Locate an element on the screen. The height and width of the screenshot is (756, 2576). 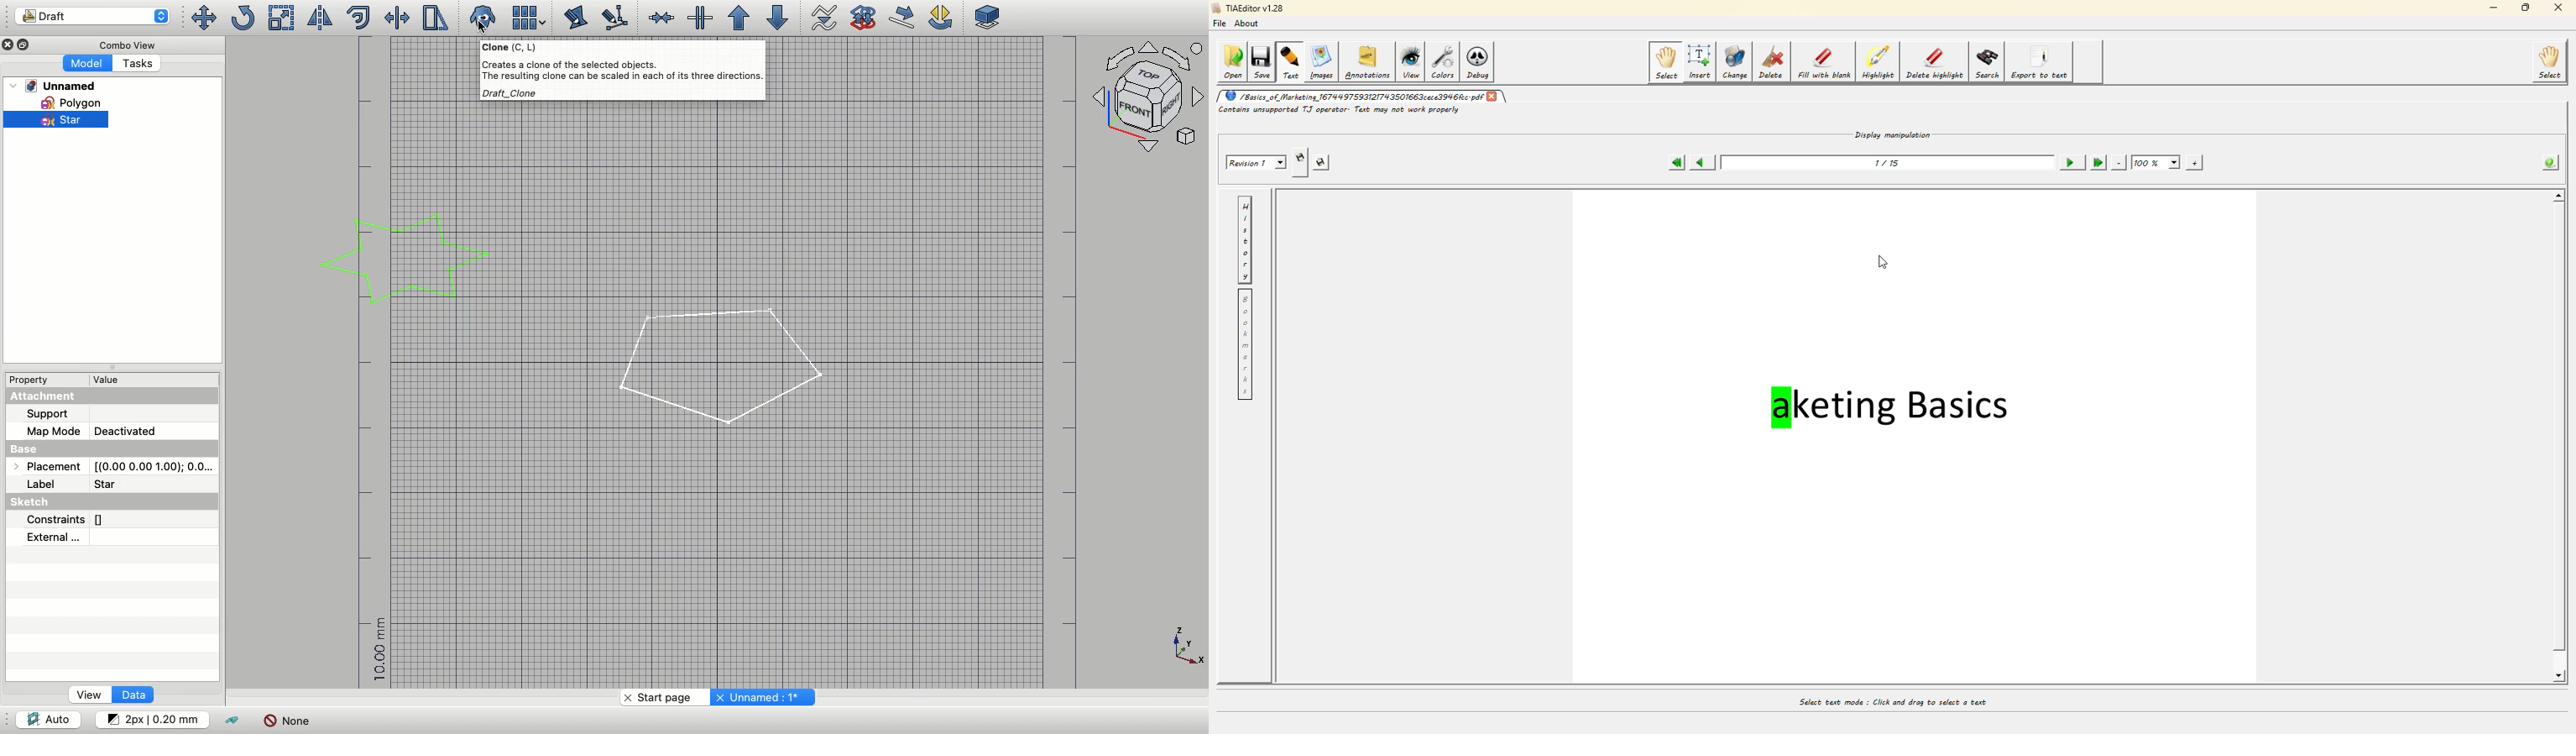
Move is located at coordinates (202, 18).